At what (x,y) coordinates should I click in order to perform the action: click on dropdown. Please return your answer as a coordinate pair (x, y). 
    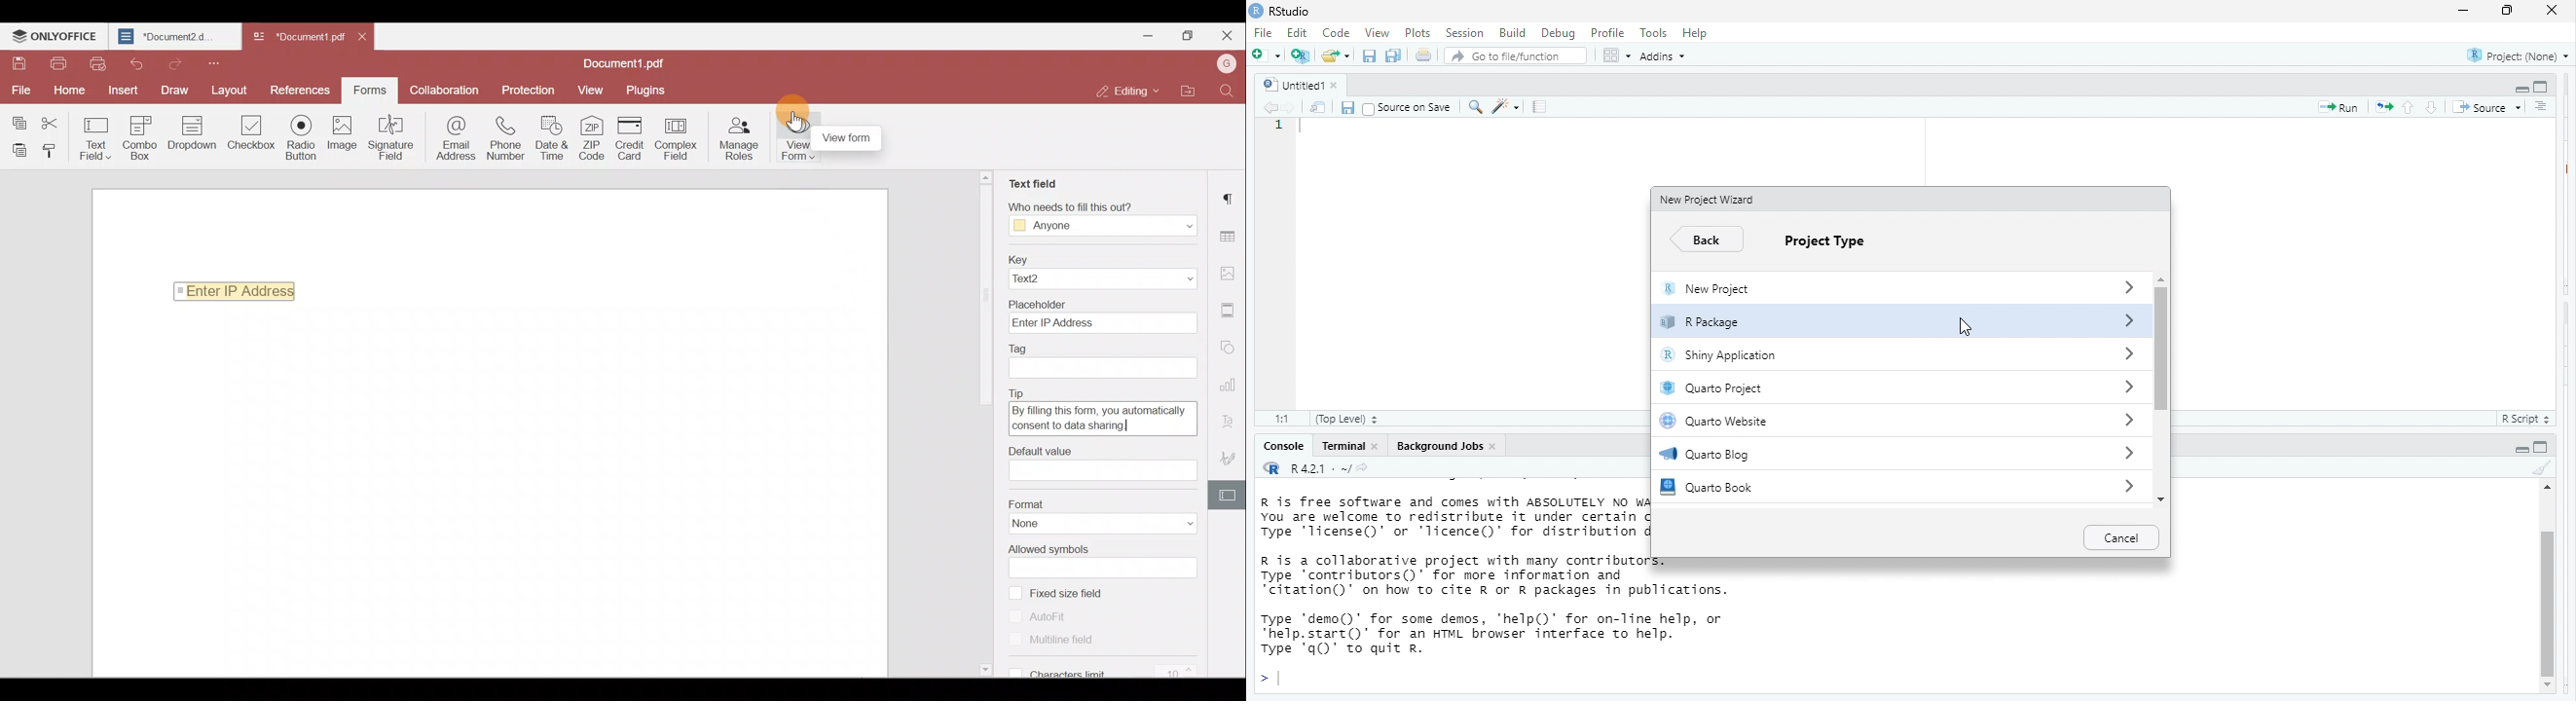
    Looking at the image, I should click on (2124, 319).